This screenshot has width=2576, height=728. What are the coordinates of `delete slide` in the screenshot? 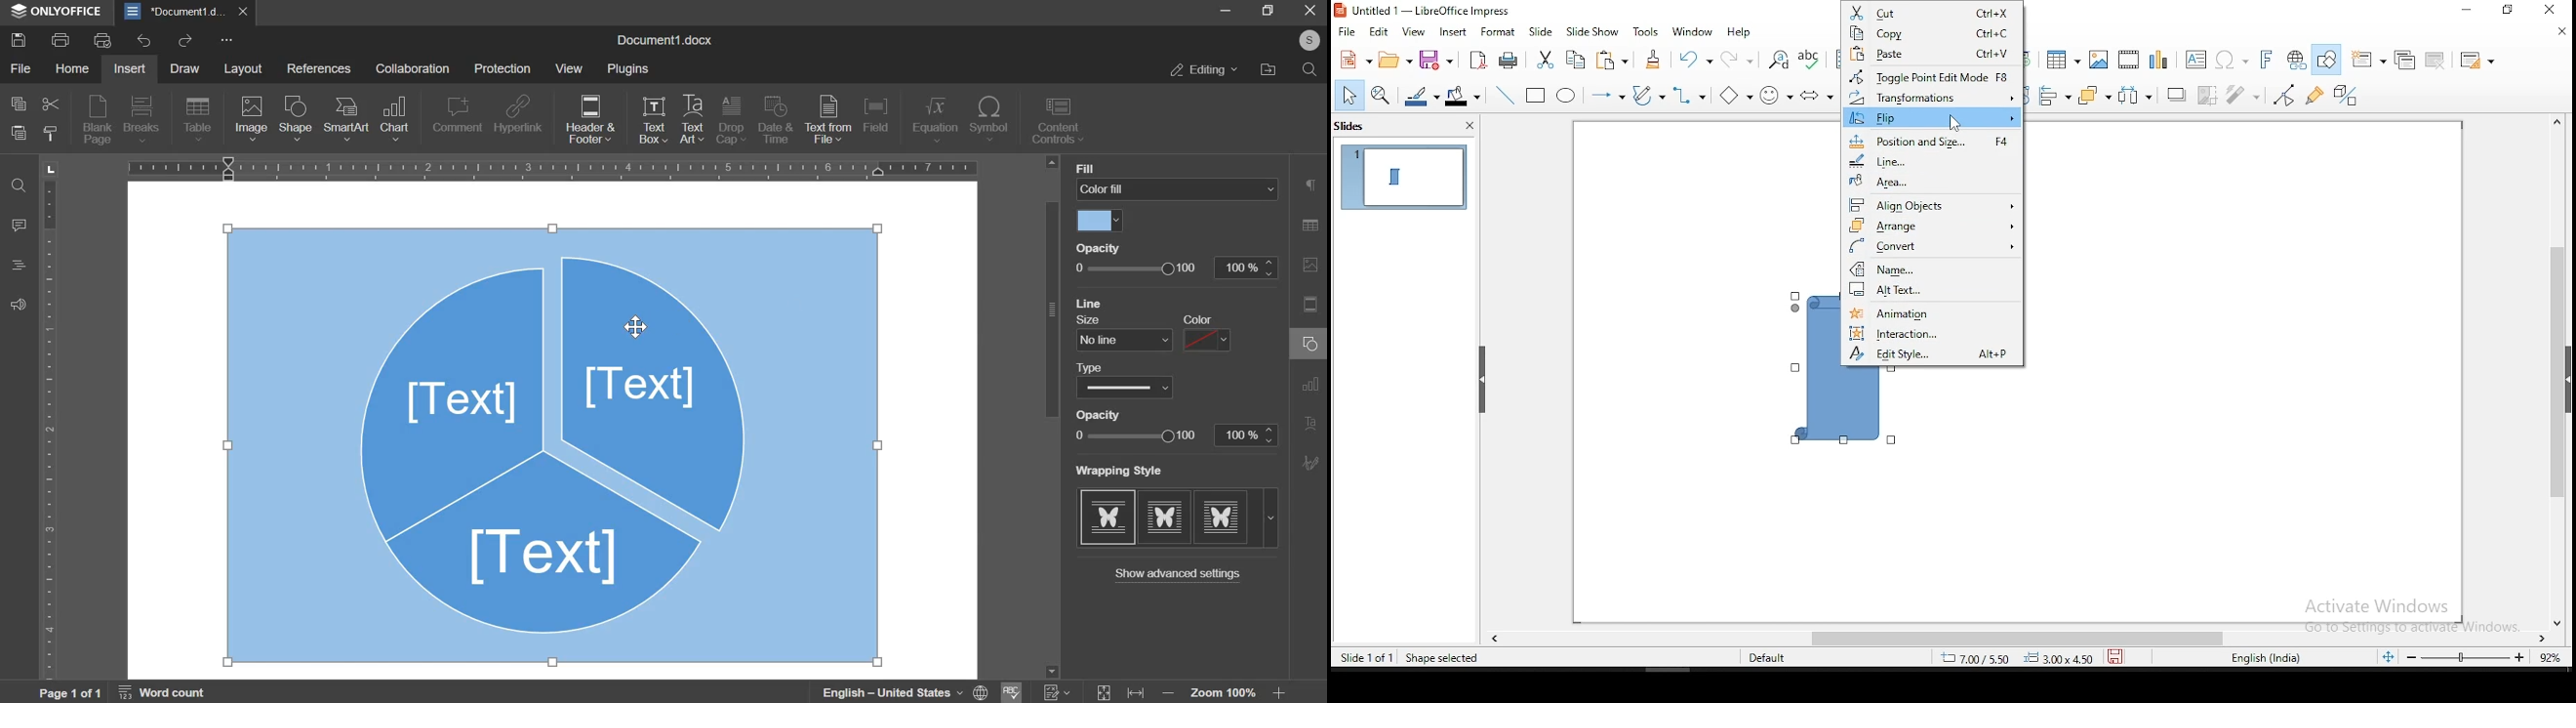 It's located at (2437, 61).